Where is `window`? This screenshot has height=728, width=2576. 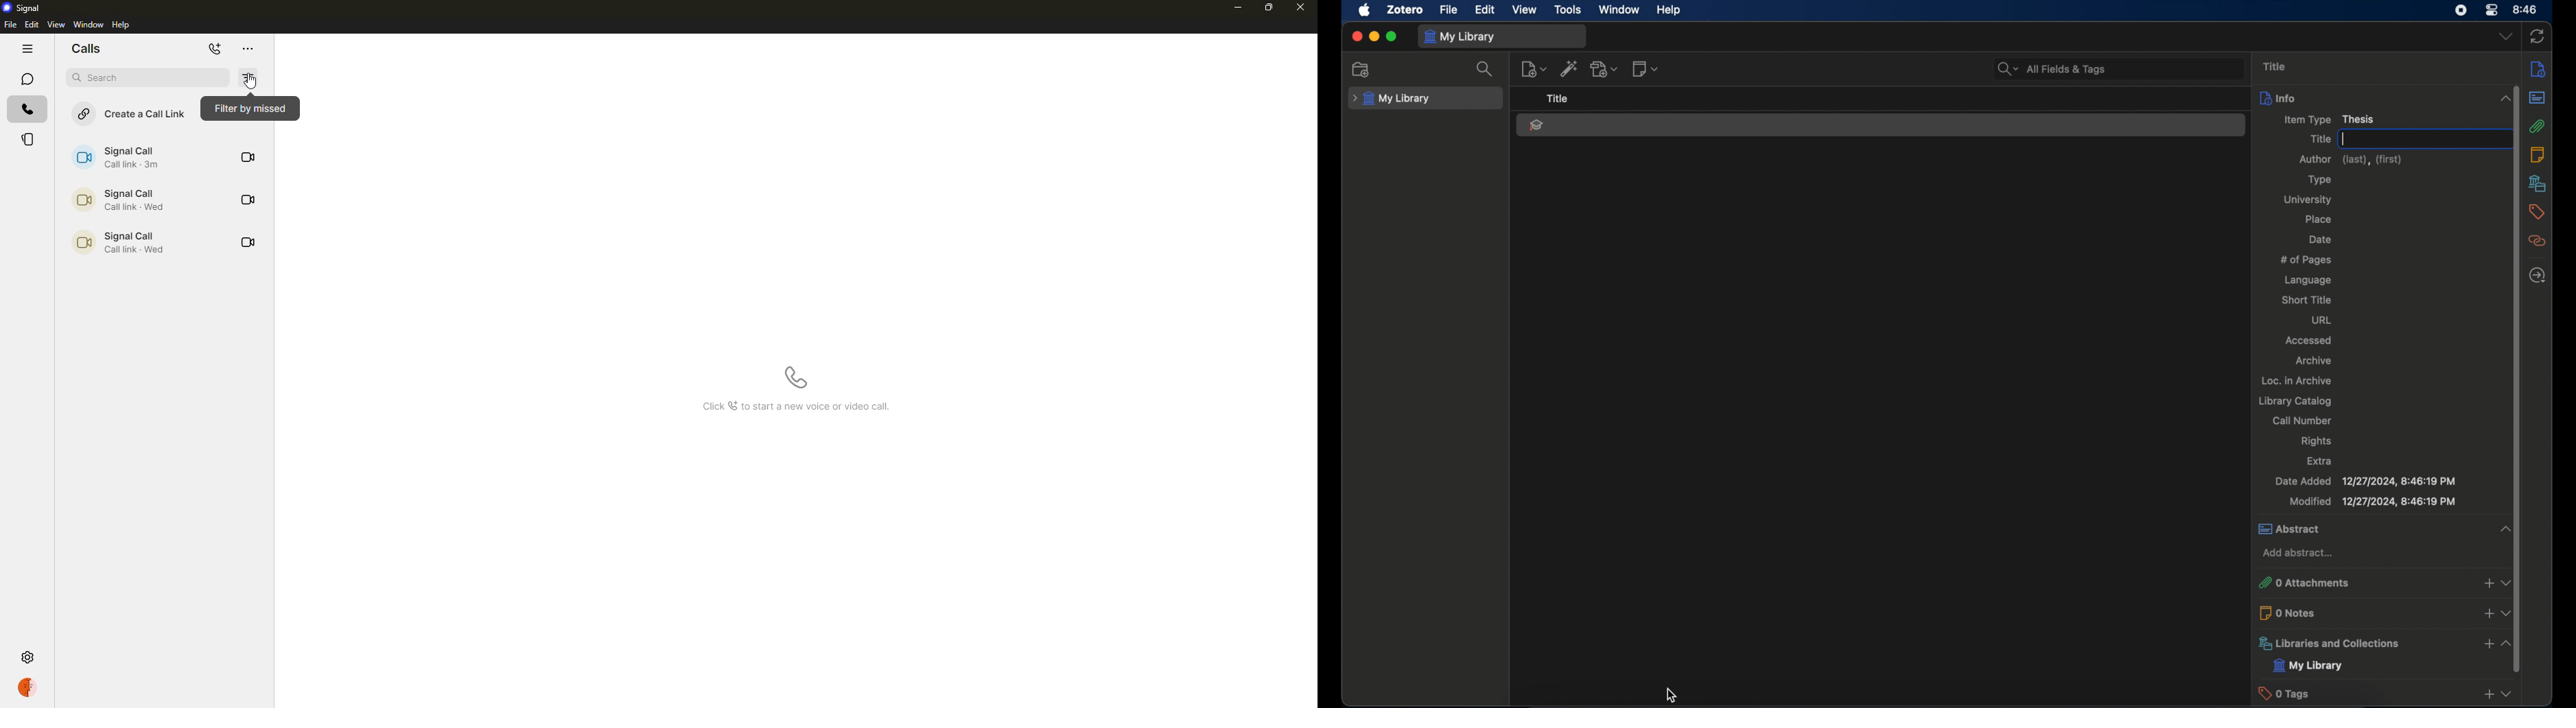 window is located at coordinates (1618, 9).